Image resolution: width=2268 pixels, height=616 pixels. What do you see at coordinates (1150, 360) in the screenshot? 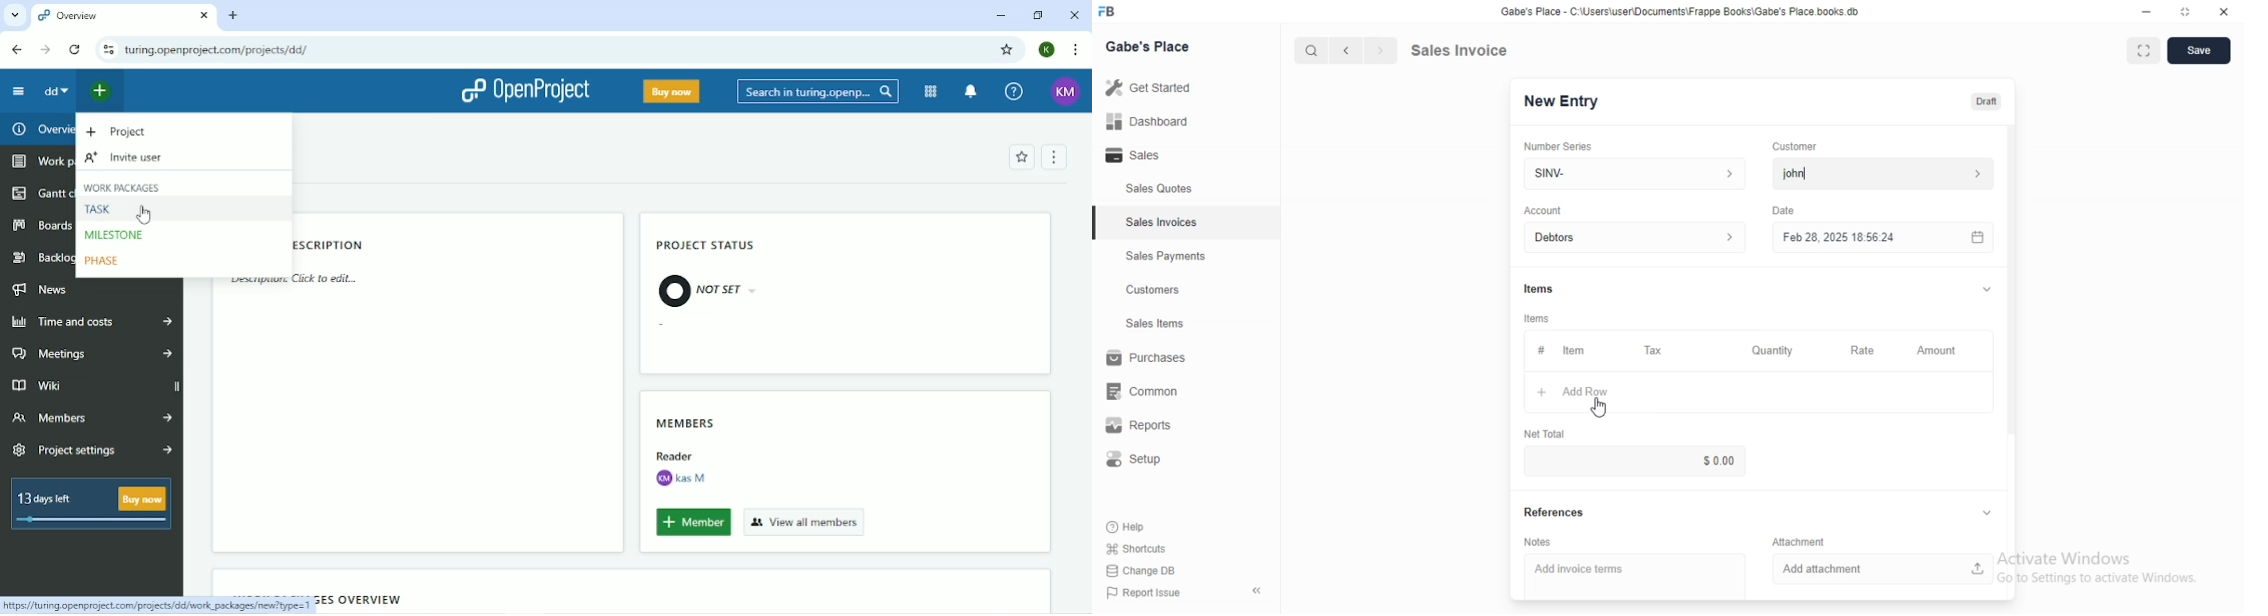
I see `Purchases` at bounding box center [1150, 360].